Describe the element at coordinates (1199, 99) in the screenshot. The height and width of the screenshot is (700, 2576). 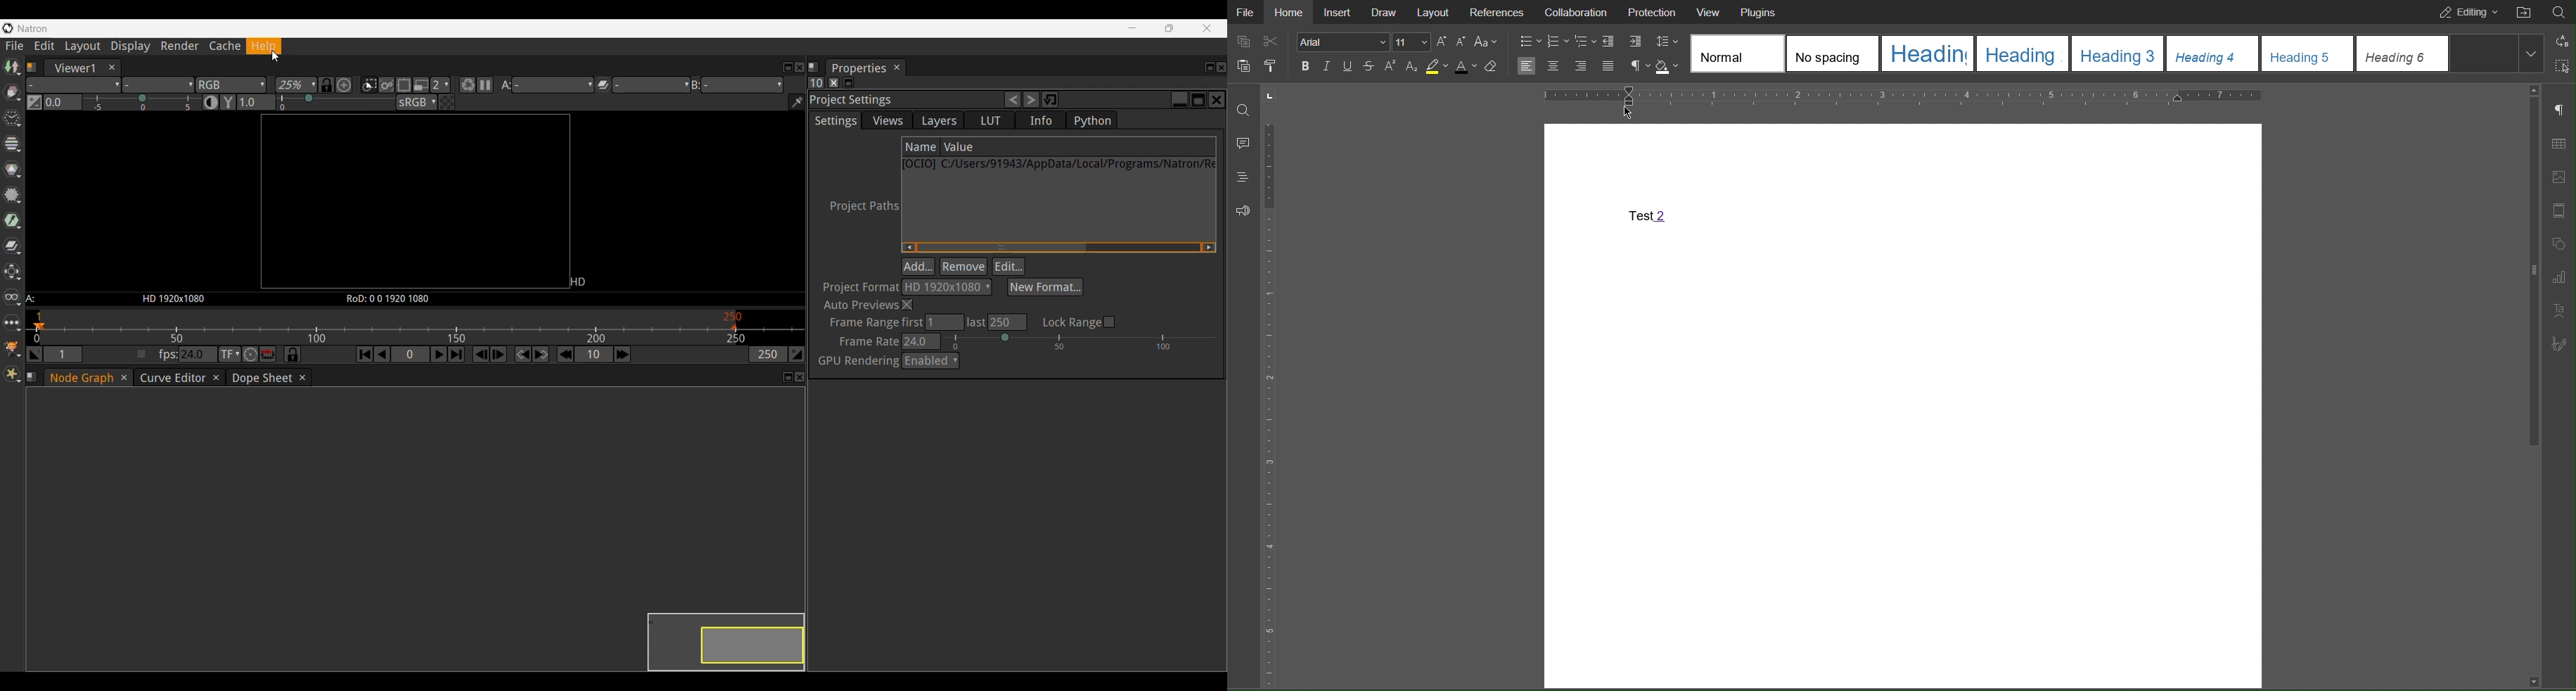
I see `Float Project settings panel` at that location.